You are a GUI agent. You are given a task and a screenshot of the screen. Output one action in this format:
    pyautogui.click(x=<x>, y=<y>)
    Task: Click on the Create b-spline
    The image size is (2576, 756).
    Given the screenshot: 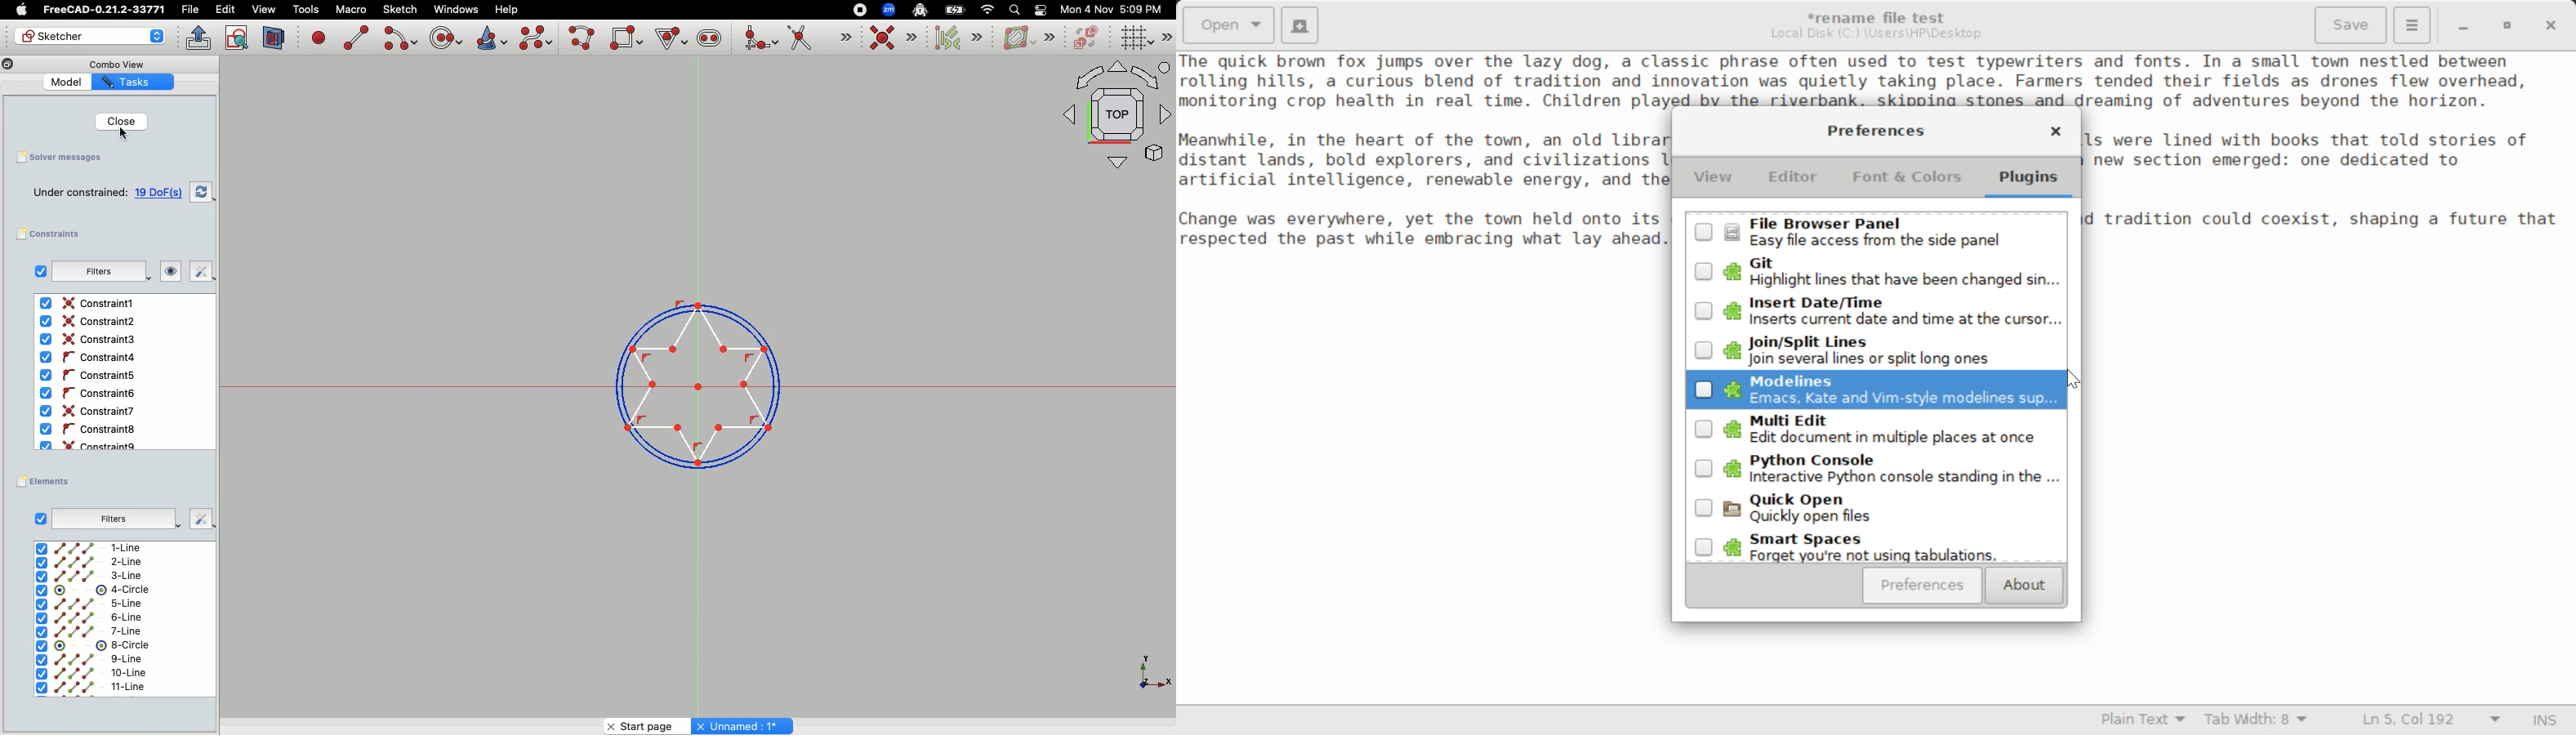 What is the action you would take?
    pyautogui.click(x=536, y=38)
    